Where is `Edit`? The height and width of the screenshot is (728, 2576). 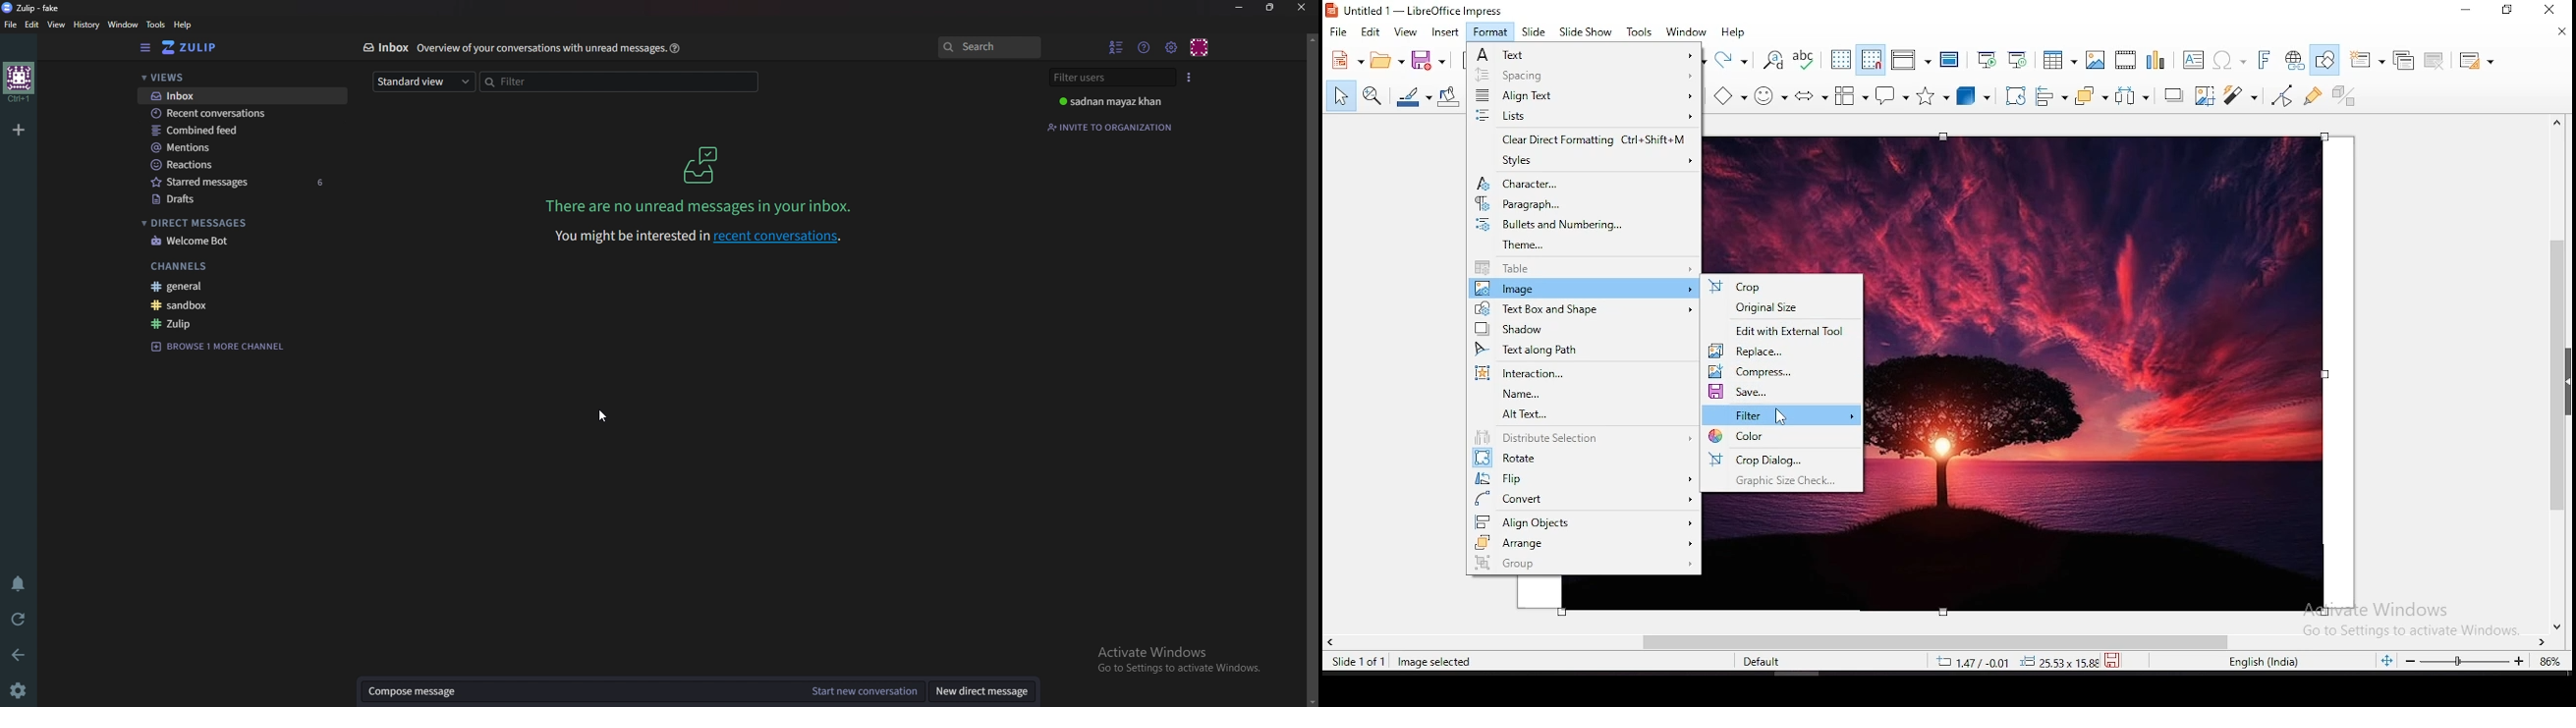
Edit is located at coordinates (33, 25).